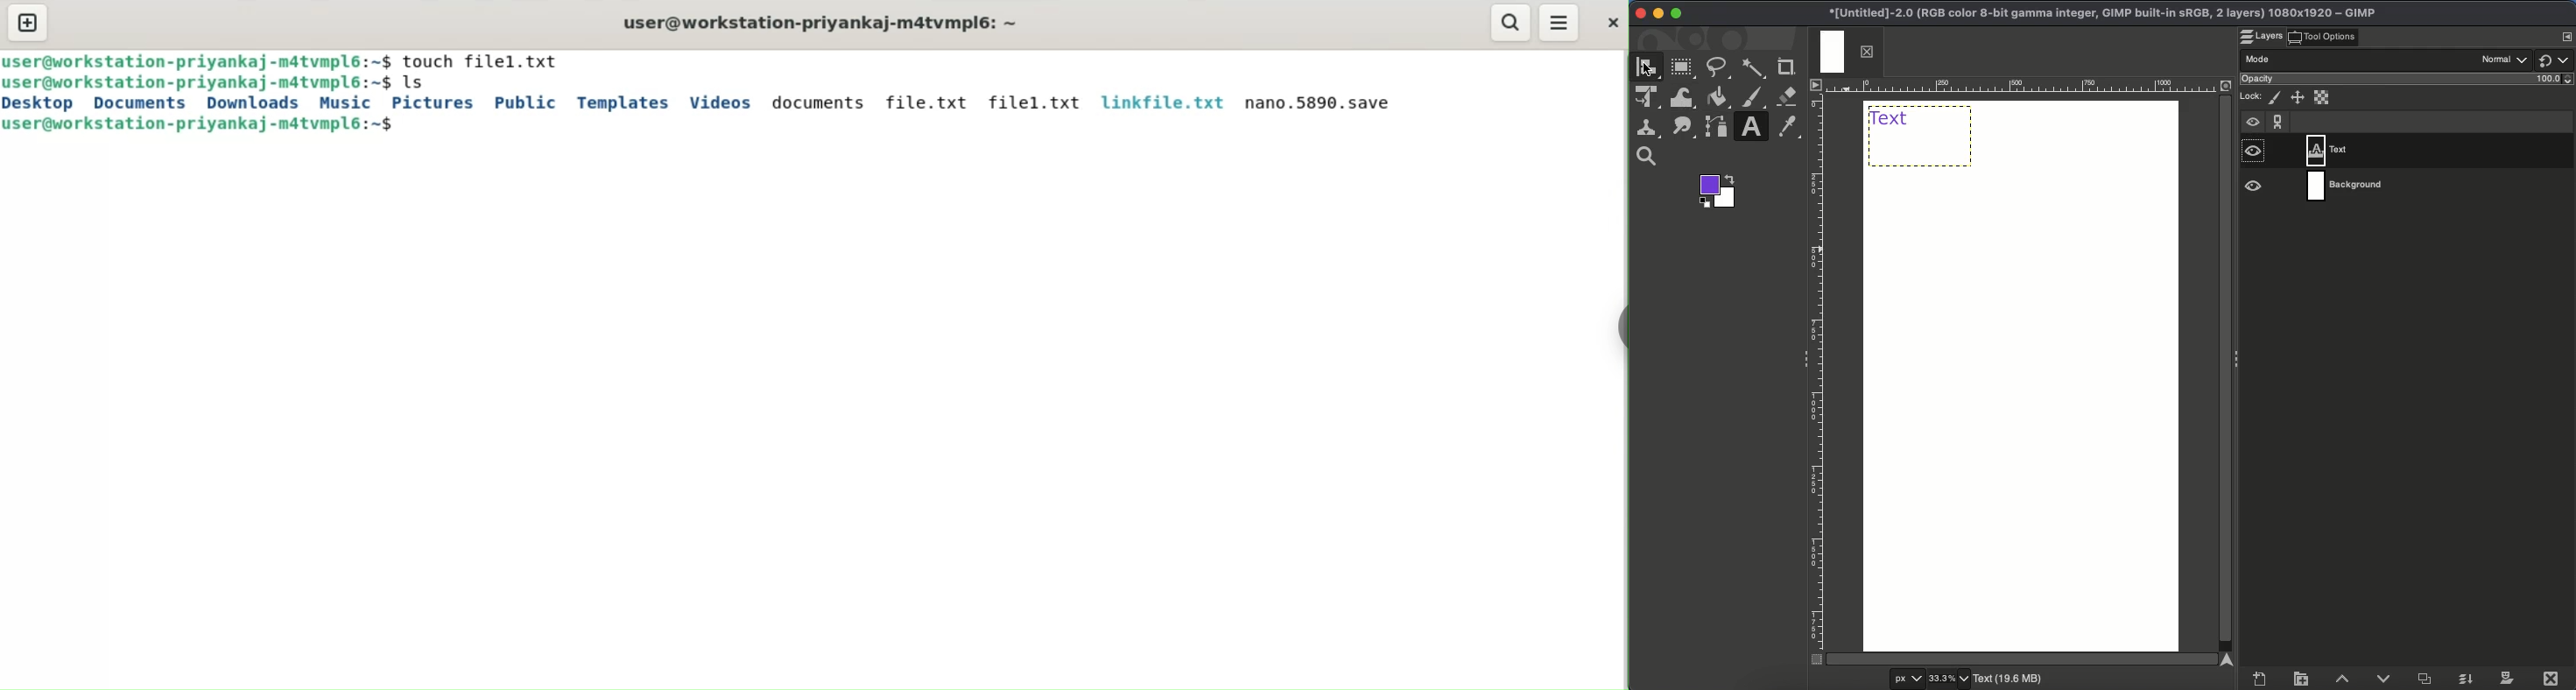 The image size is (2576, 700). Describe the element at coordinates (1684, 67) in the screenshot. I see `Rectangular tool` at that location.